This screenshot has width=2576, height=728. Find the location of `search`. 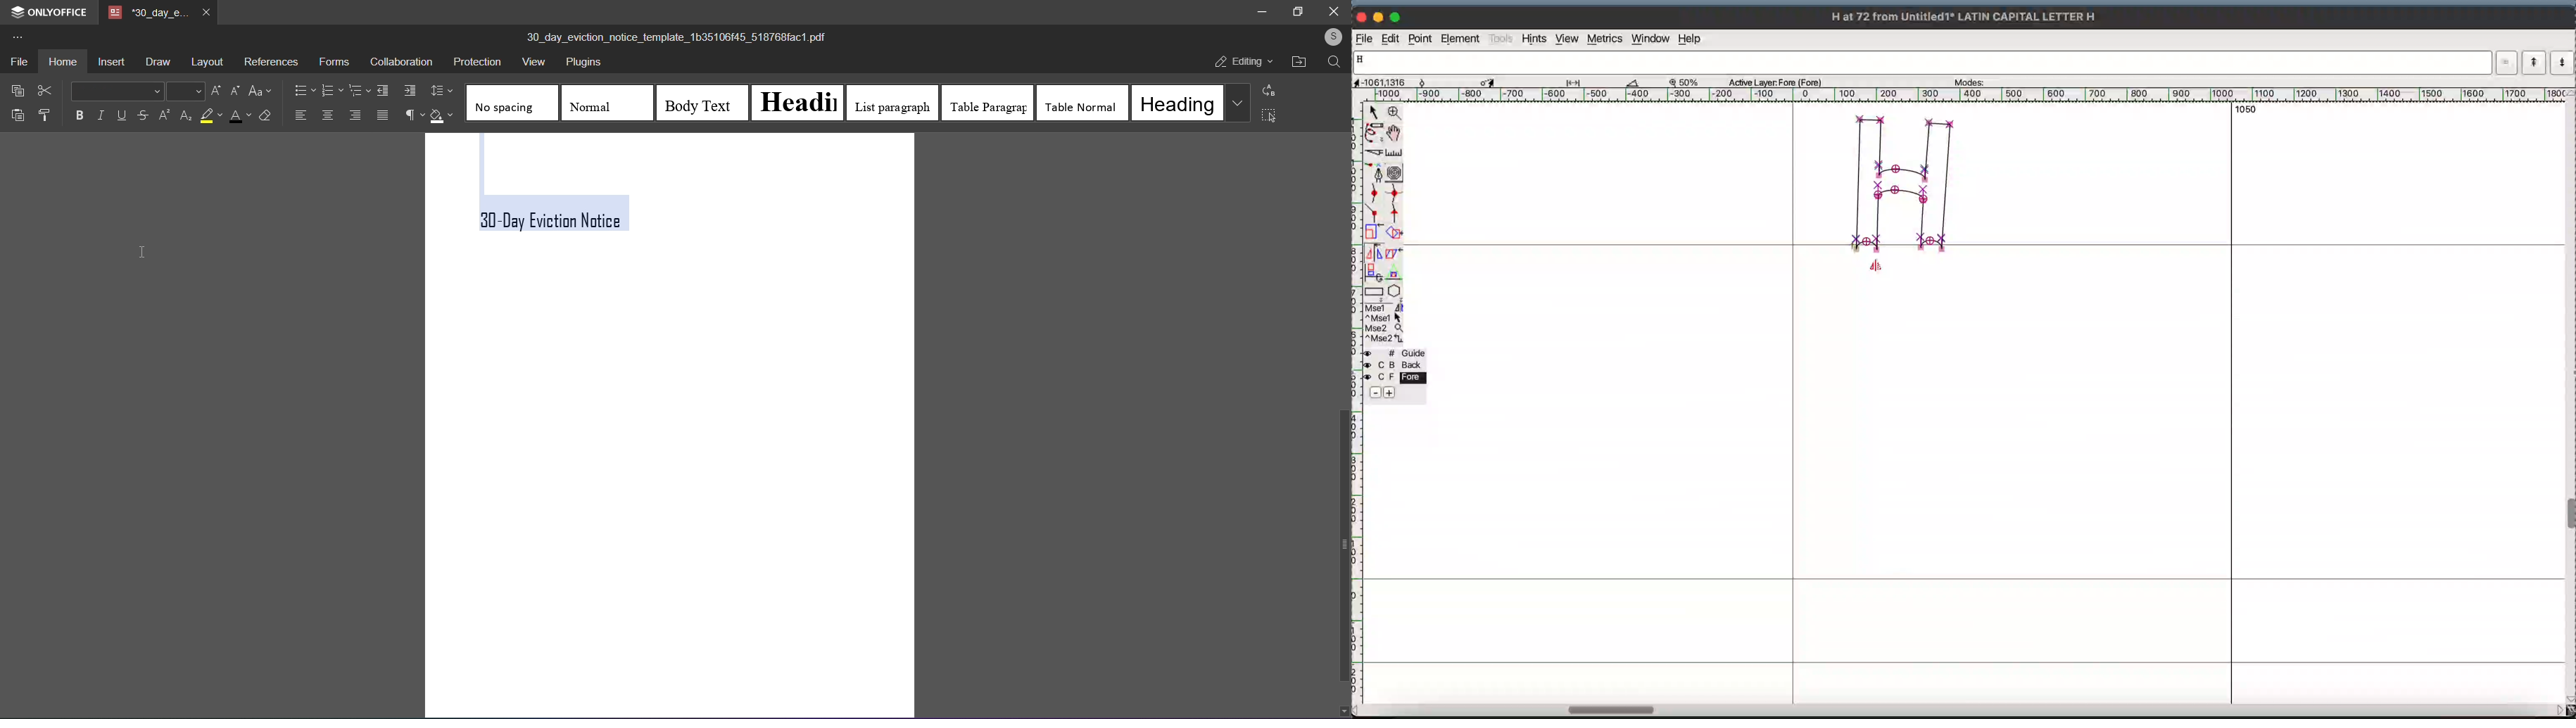

search is located at coordinates (1335, 63).